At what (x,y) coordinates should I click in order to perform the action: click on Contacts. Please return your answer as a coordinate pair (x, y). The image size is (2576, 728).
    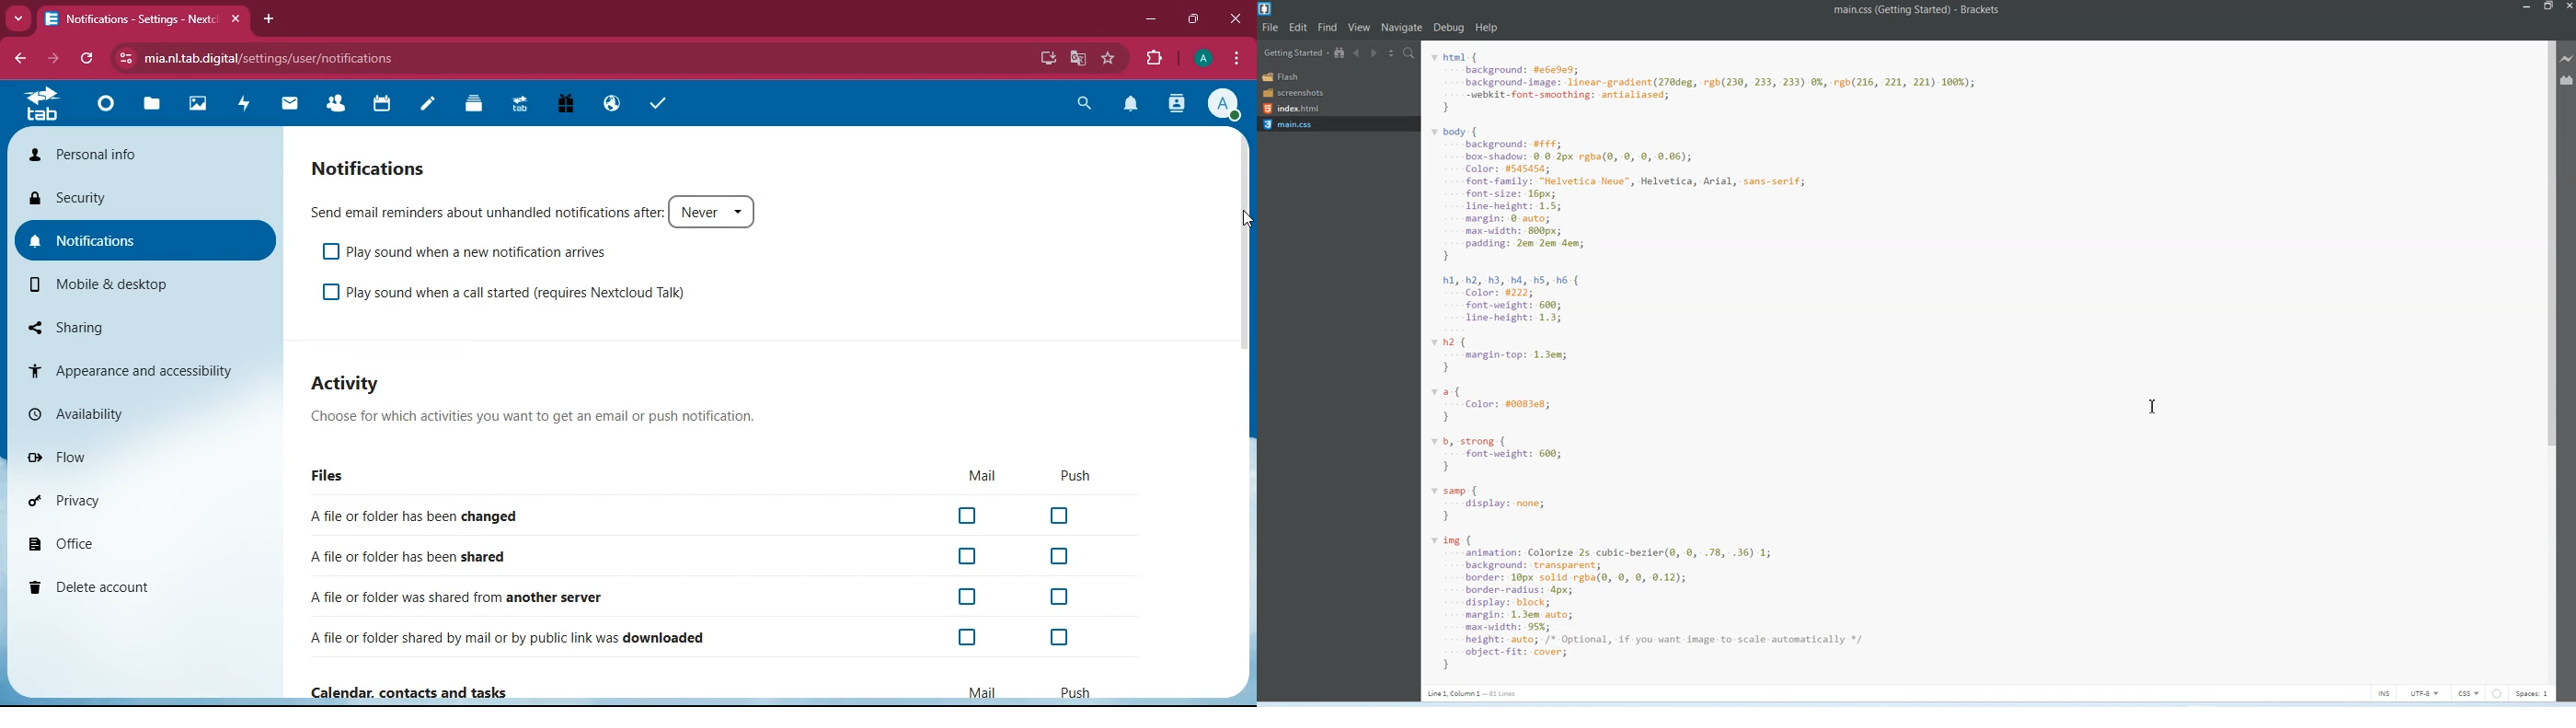
    Looking at the image, I should click on (337, 105).